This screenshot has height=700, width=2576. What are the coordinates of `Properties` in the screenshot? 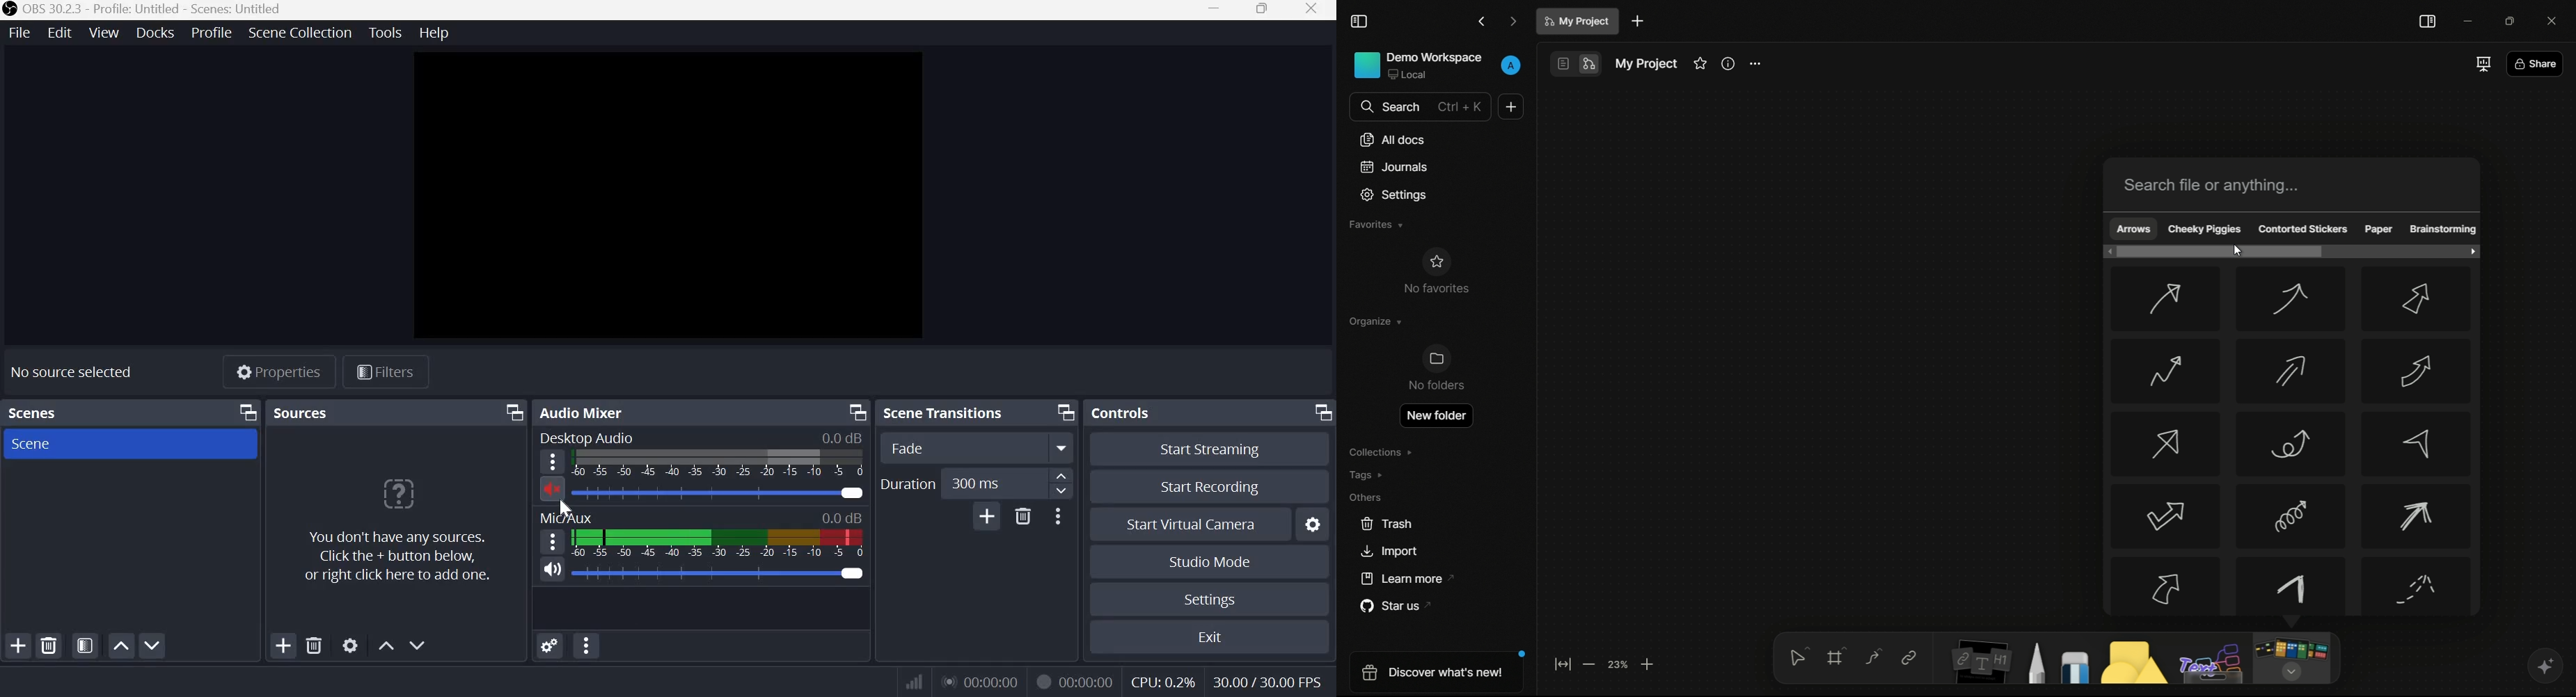 It's located at (279, 371).